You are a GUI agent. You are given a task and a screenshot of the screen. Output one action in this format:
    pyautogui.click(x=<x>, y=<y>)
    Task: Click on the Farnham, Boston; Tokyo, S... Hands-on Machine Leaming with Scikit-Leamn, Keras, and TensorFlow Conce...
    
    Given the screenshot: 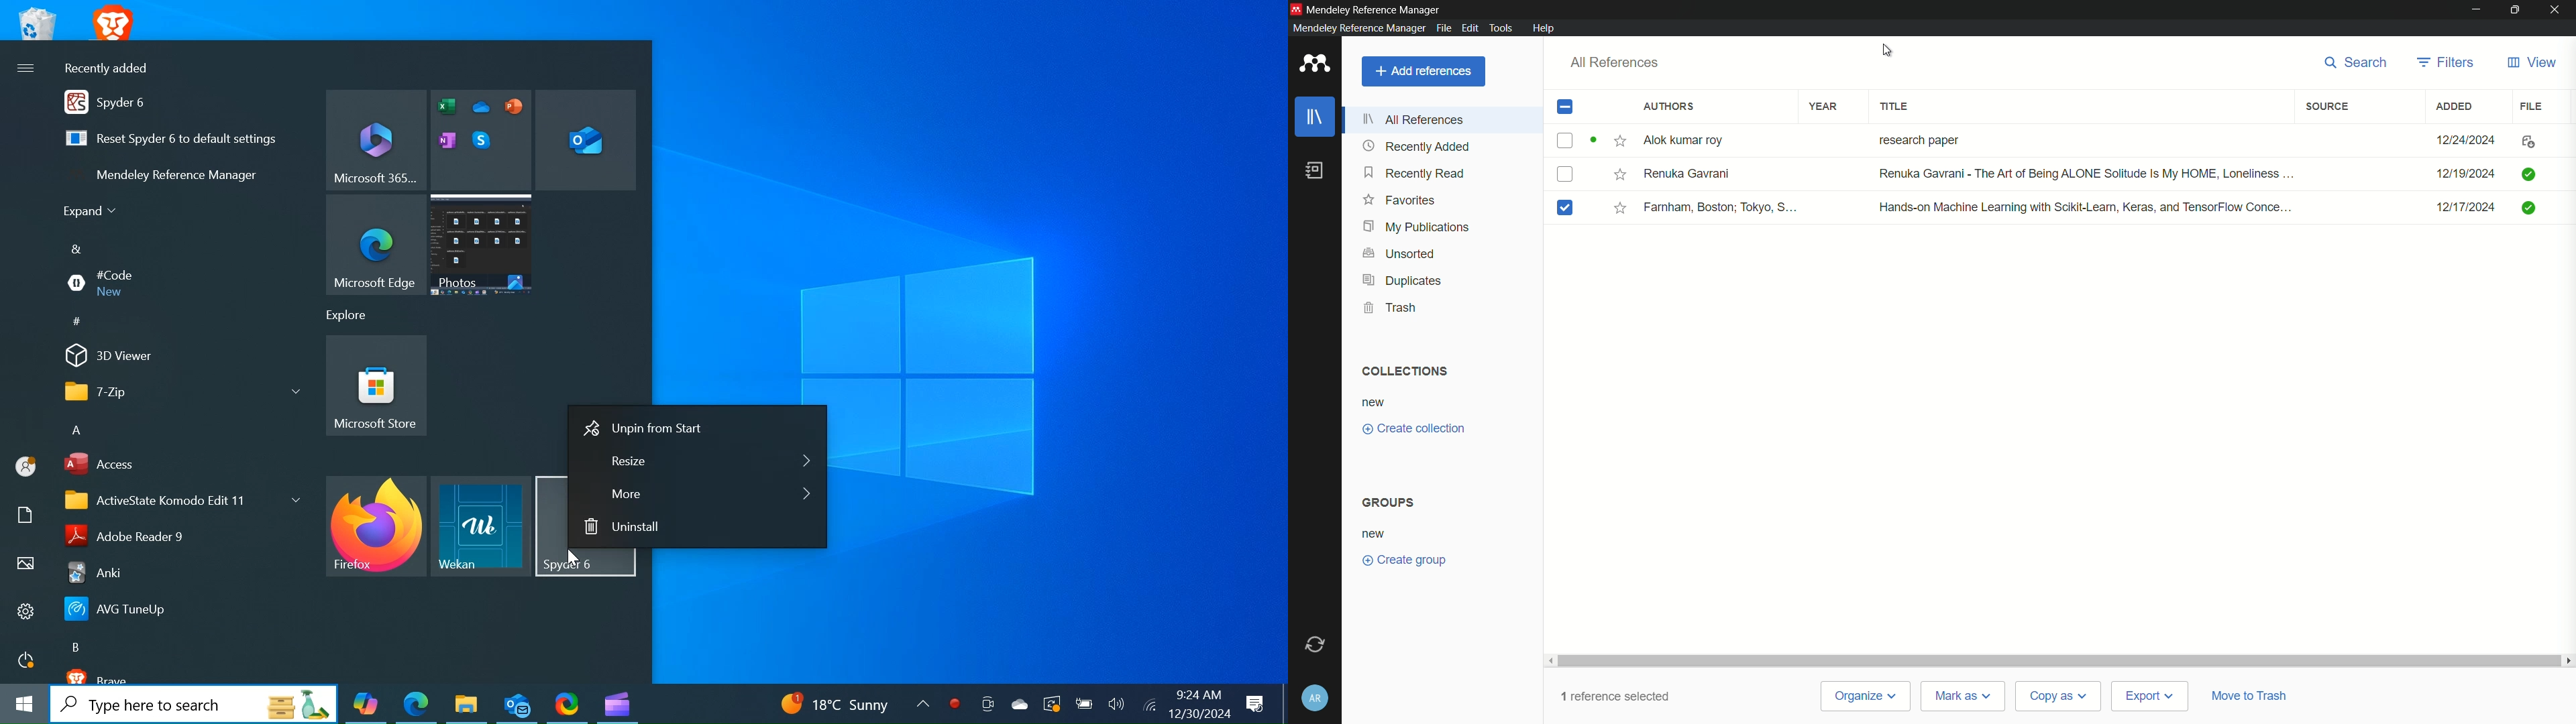 What is the action you would take?
    pyautogui.click(x=1982, y=208)
    